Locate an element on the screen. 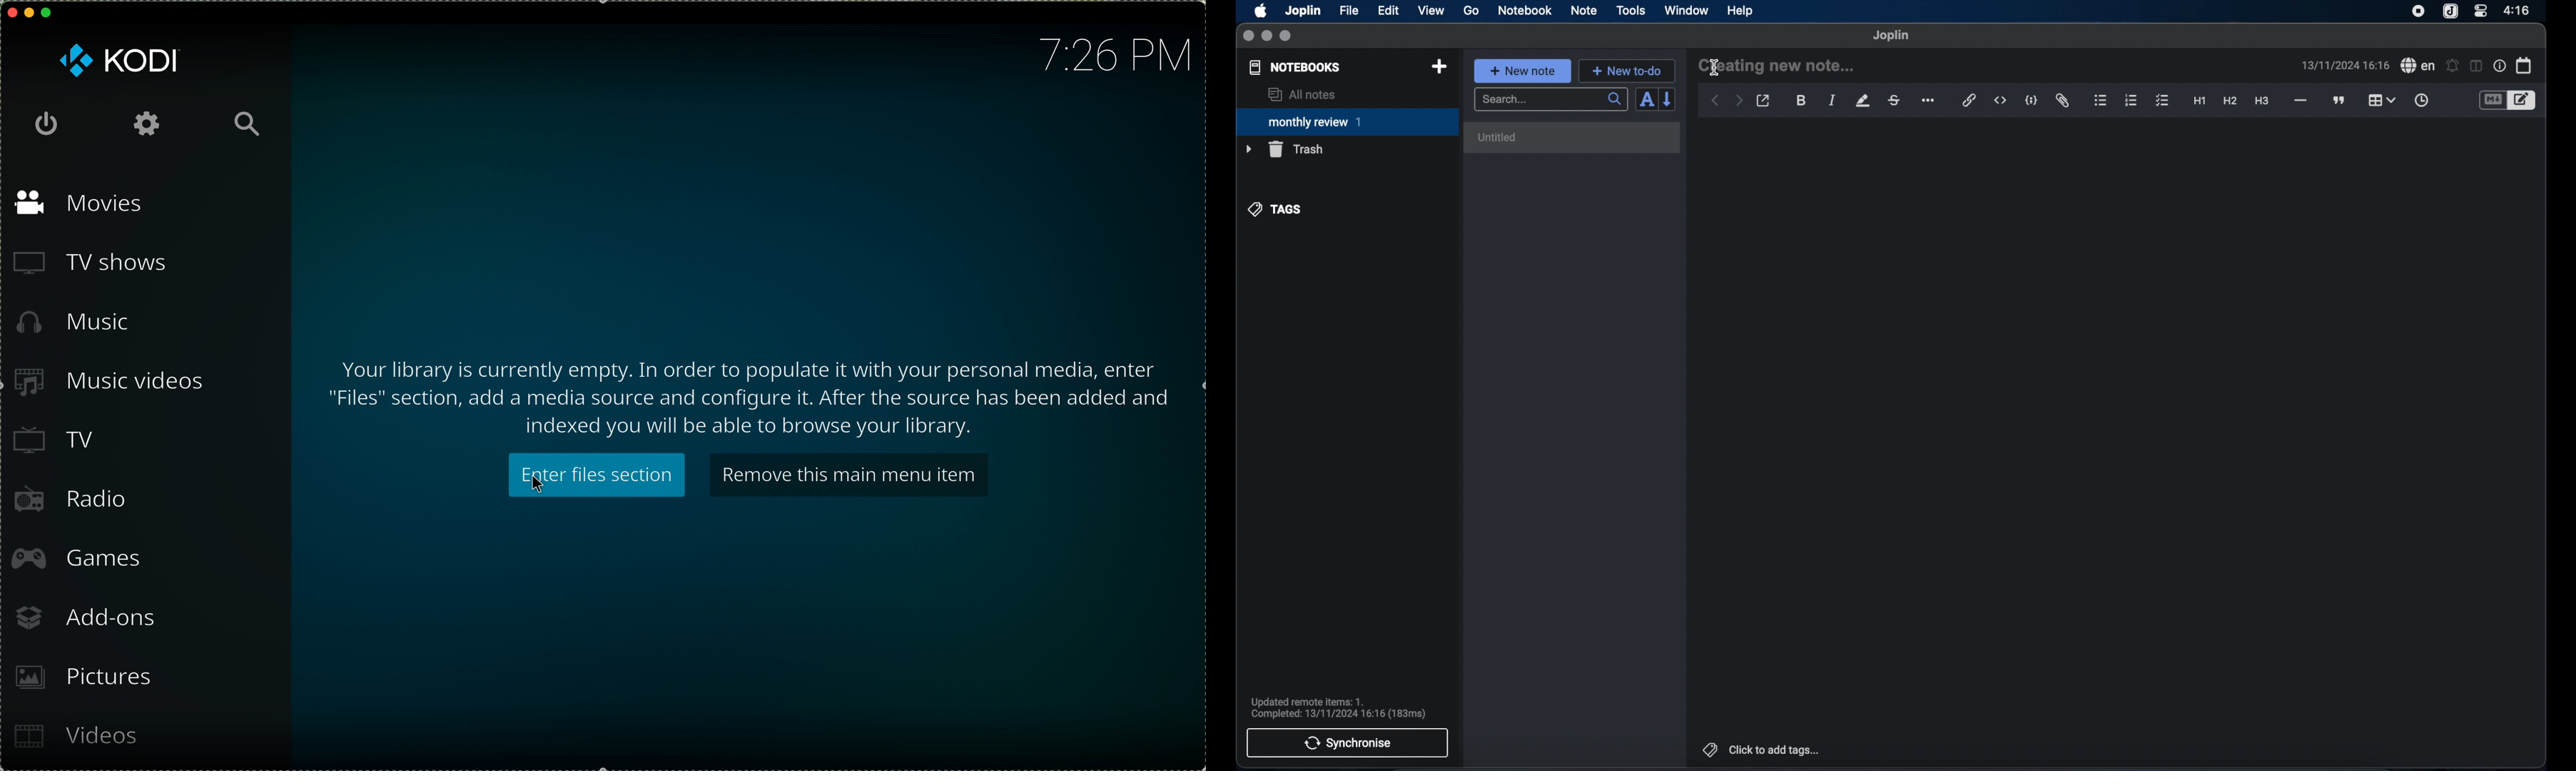 This screenshot has height=784, width=2576. trash is located at coordinates (1284, 149).